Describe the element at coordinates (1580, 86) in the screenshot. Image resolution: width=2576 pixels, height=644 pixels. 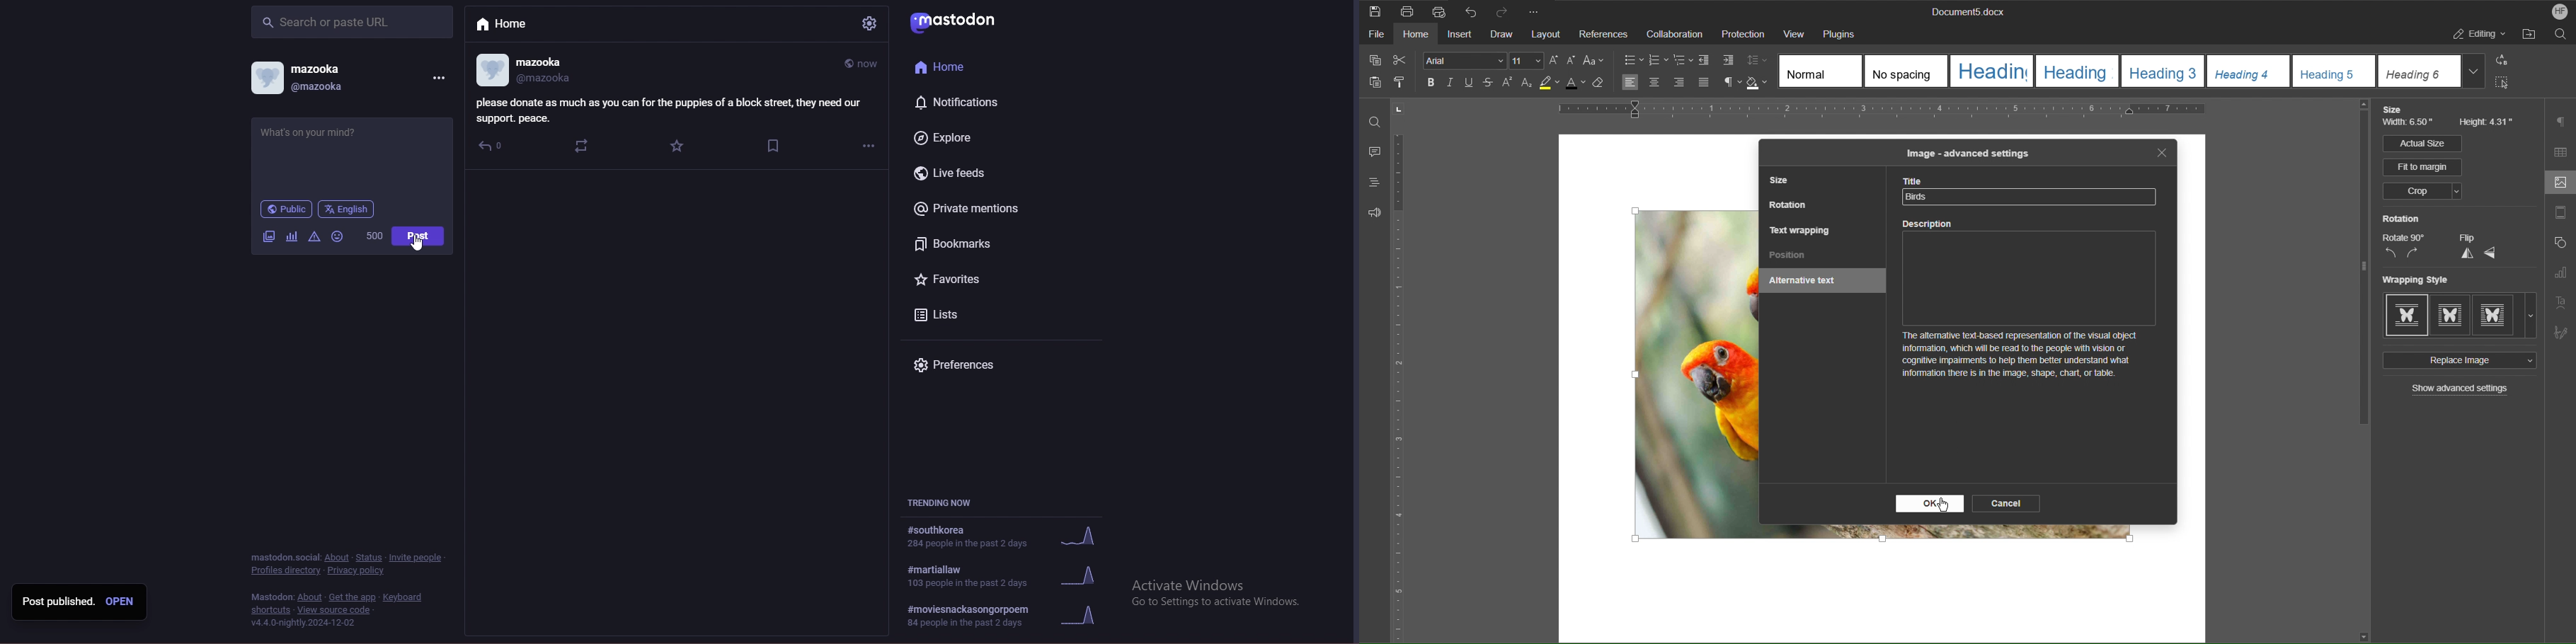
I see `Text Color` at that location.